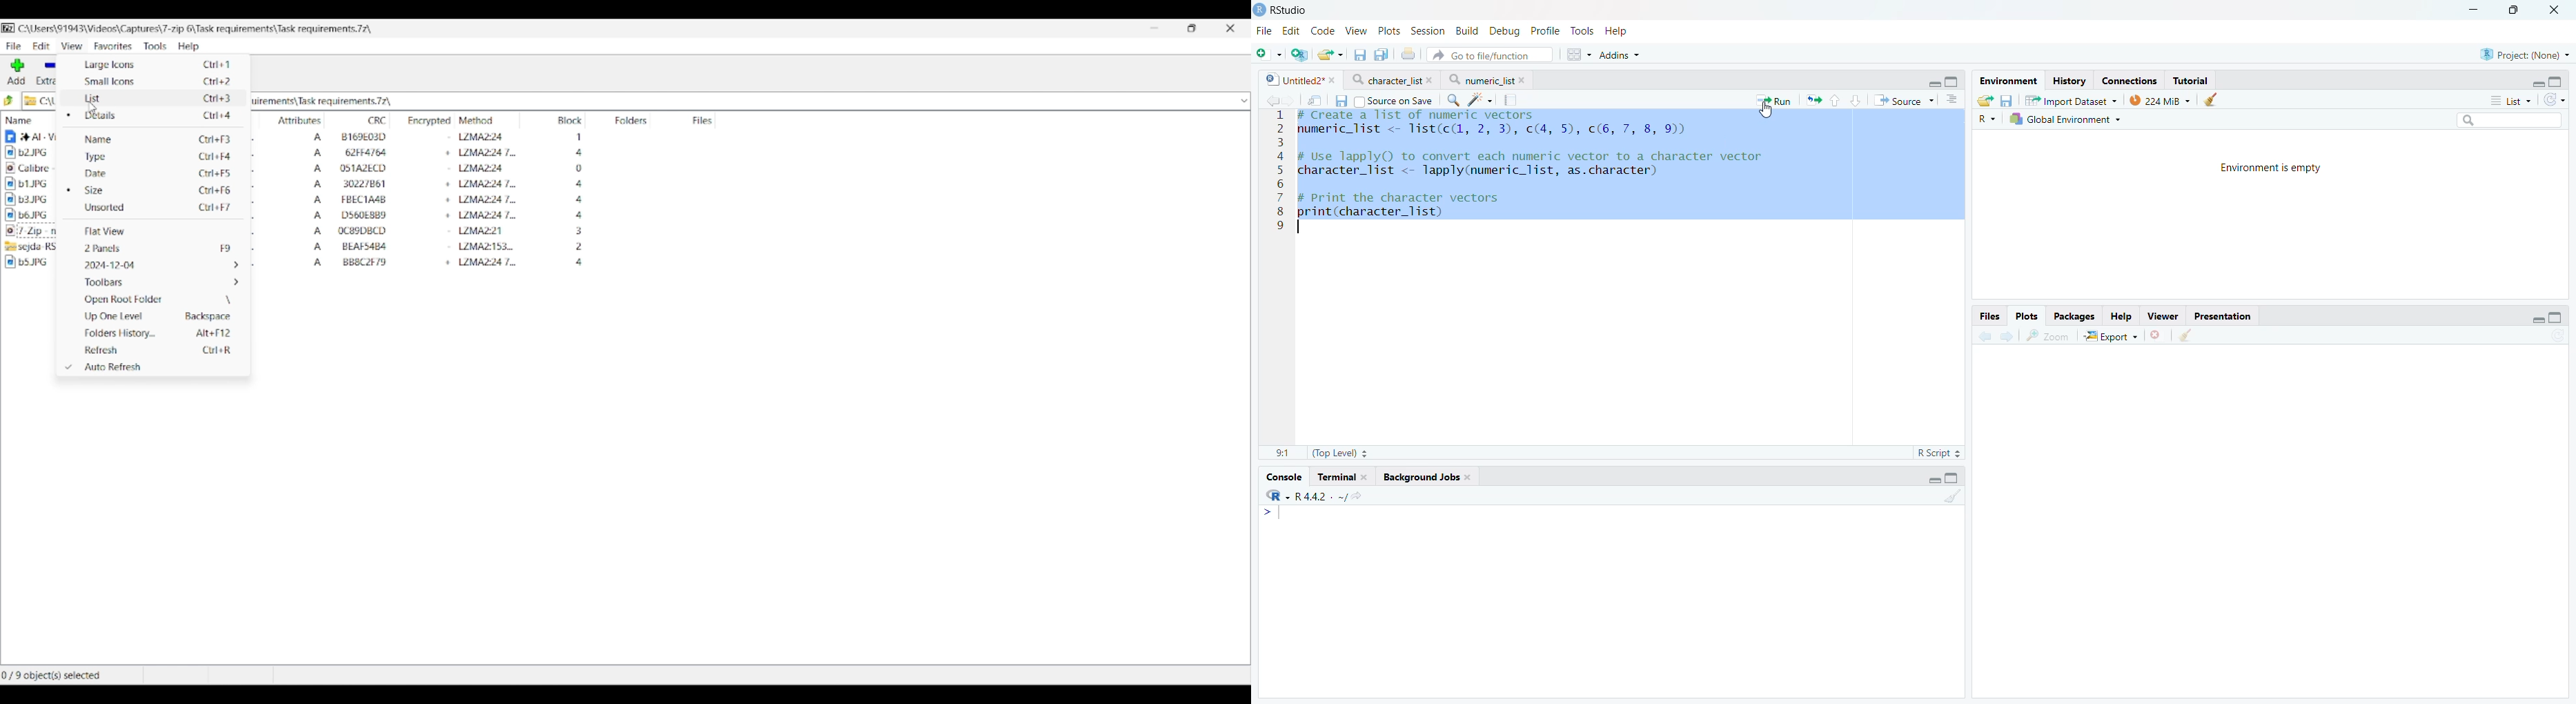  I want to click on Session, so click(1430, 30).